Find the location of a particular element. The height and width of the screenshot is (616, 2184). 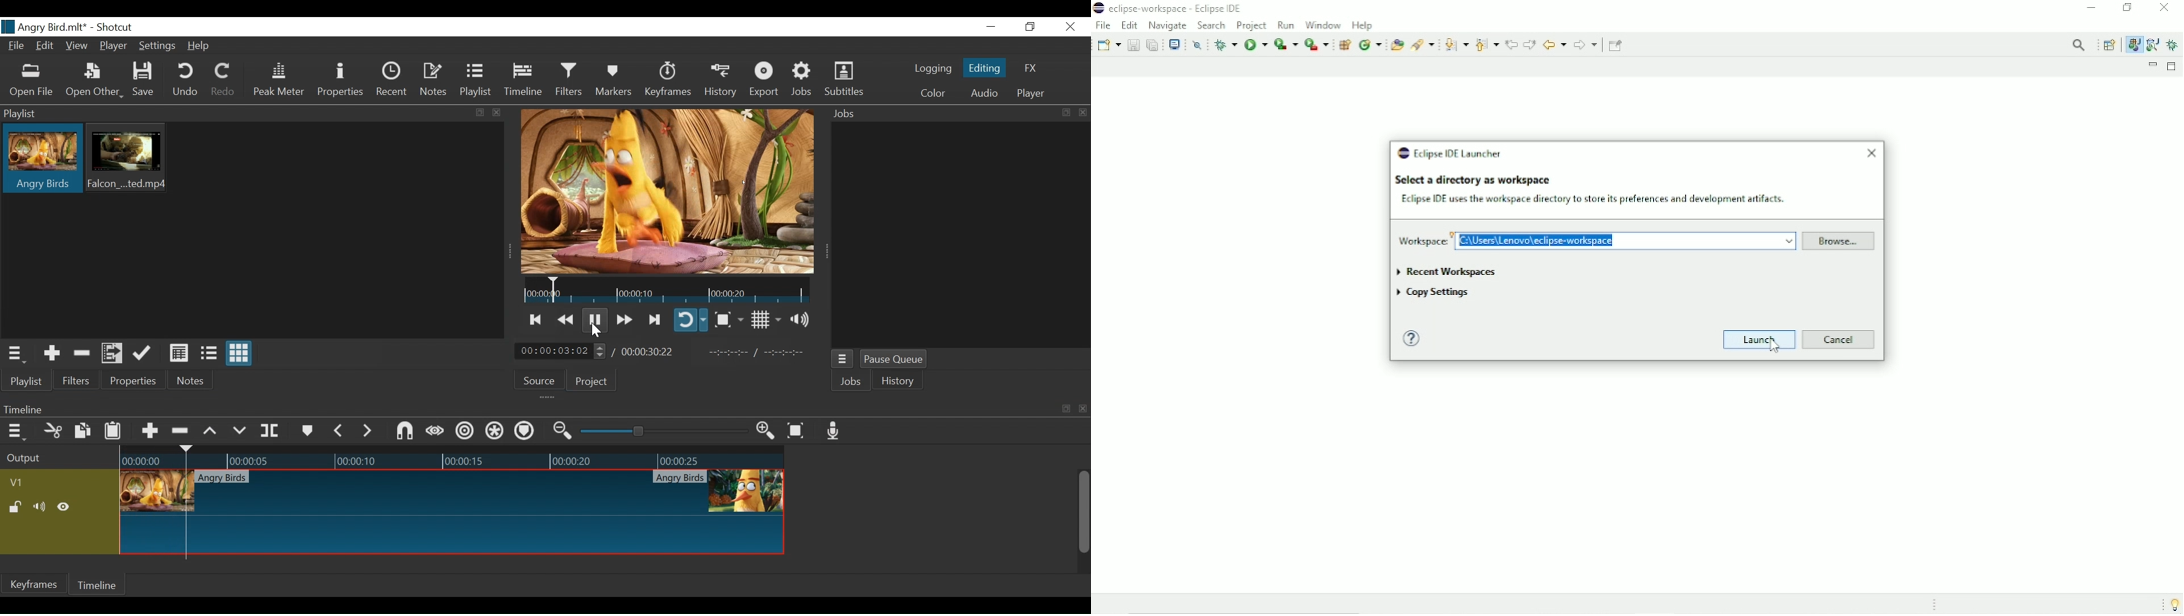

Playlist Panel is located at coordinates (250, 114).